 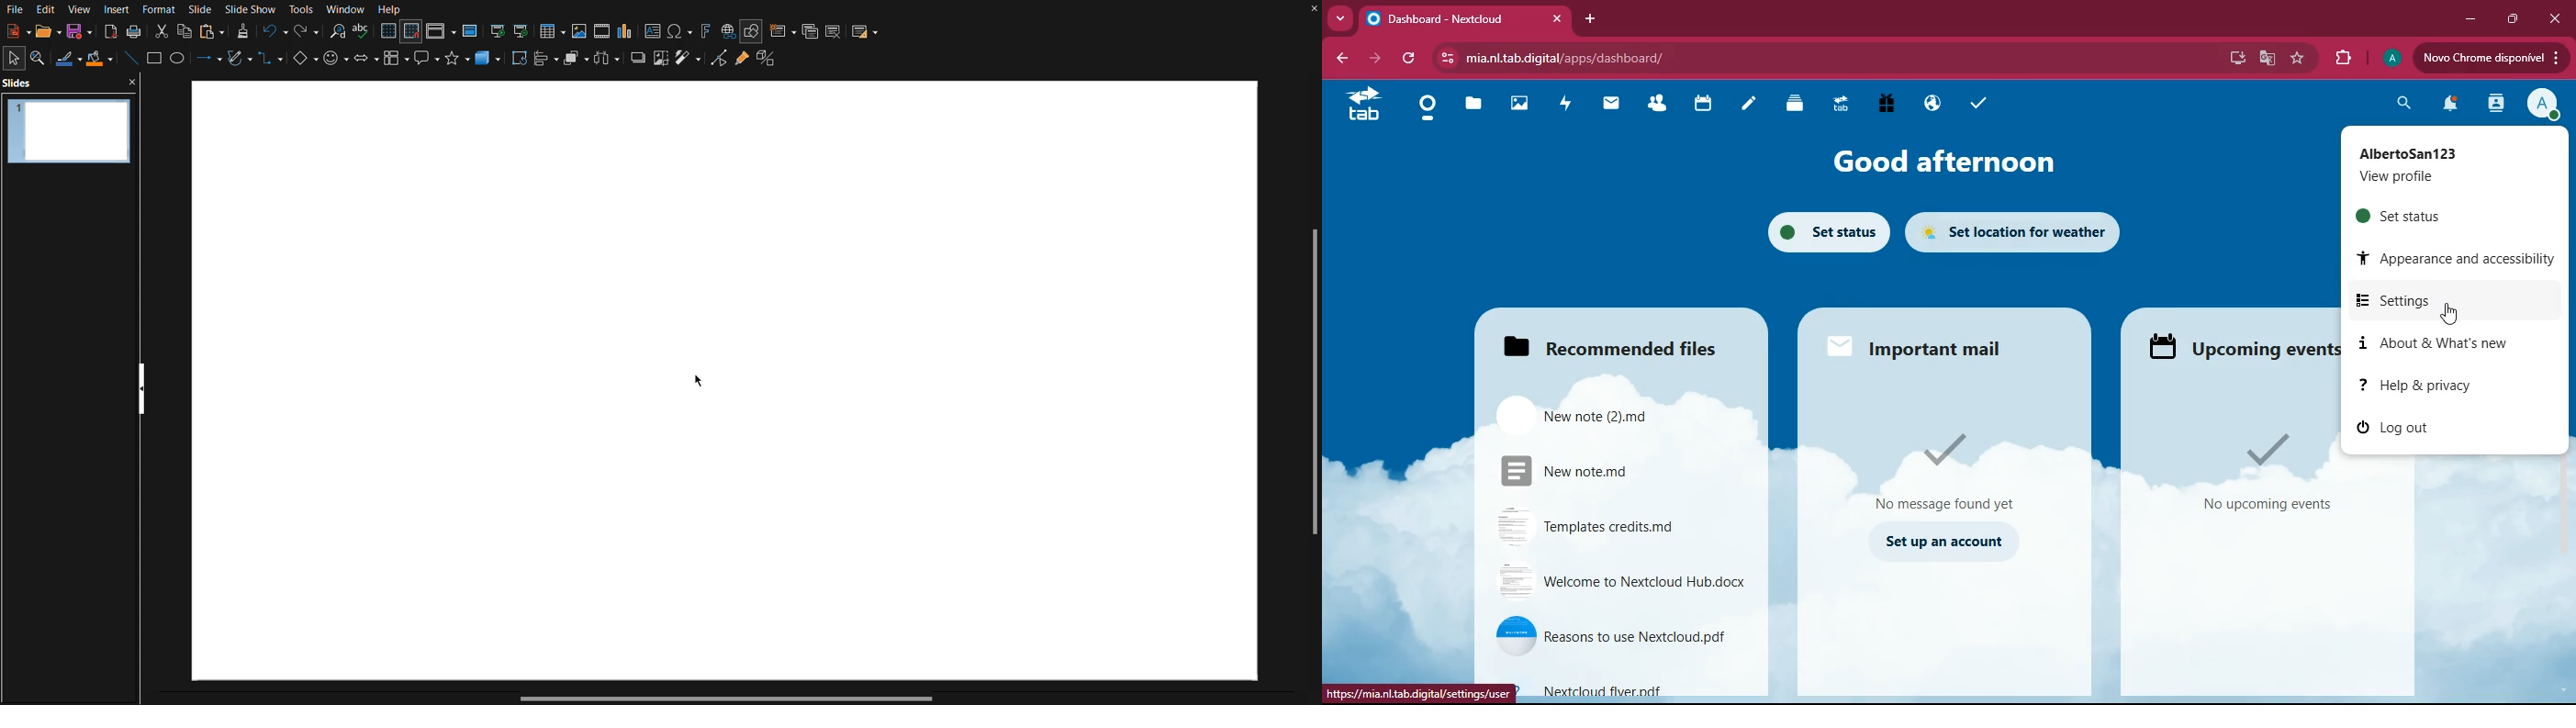 I want to click on tab, so click(x=1838, y=106).